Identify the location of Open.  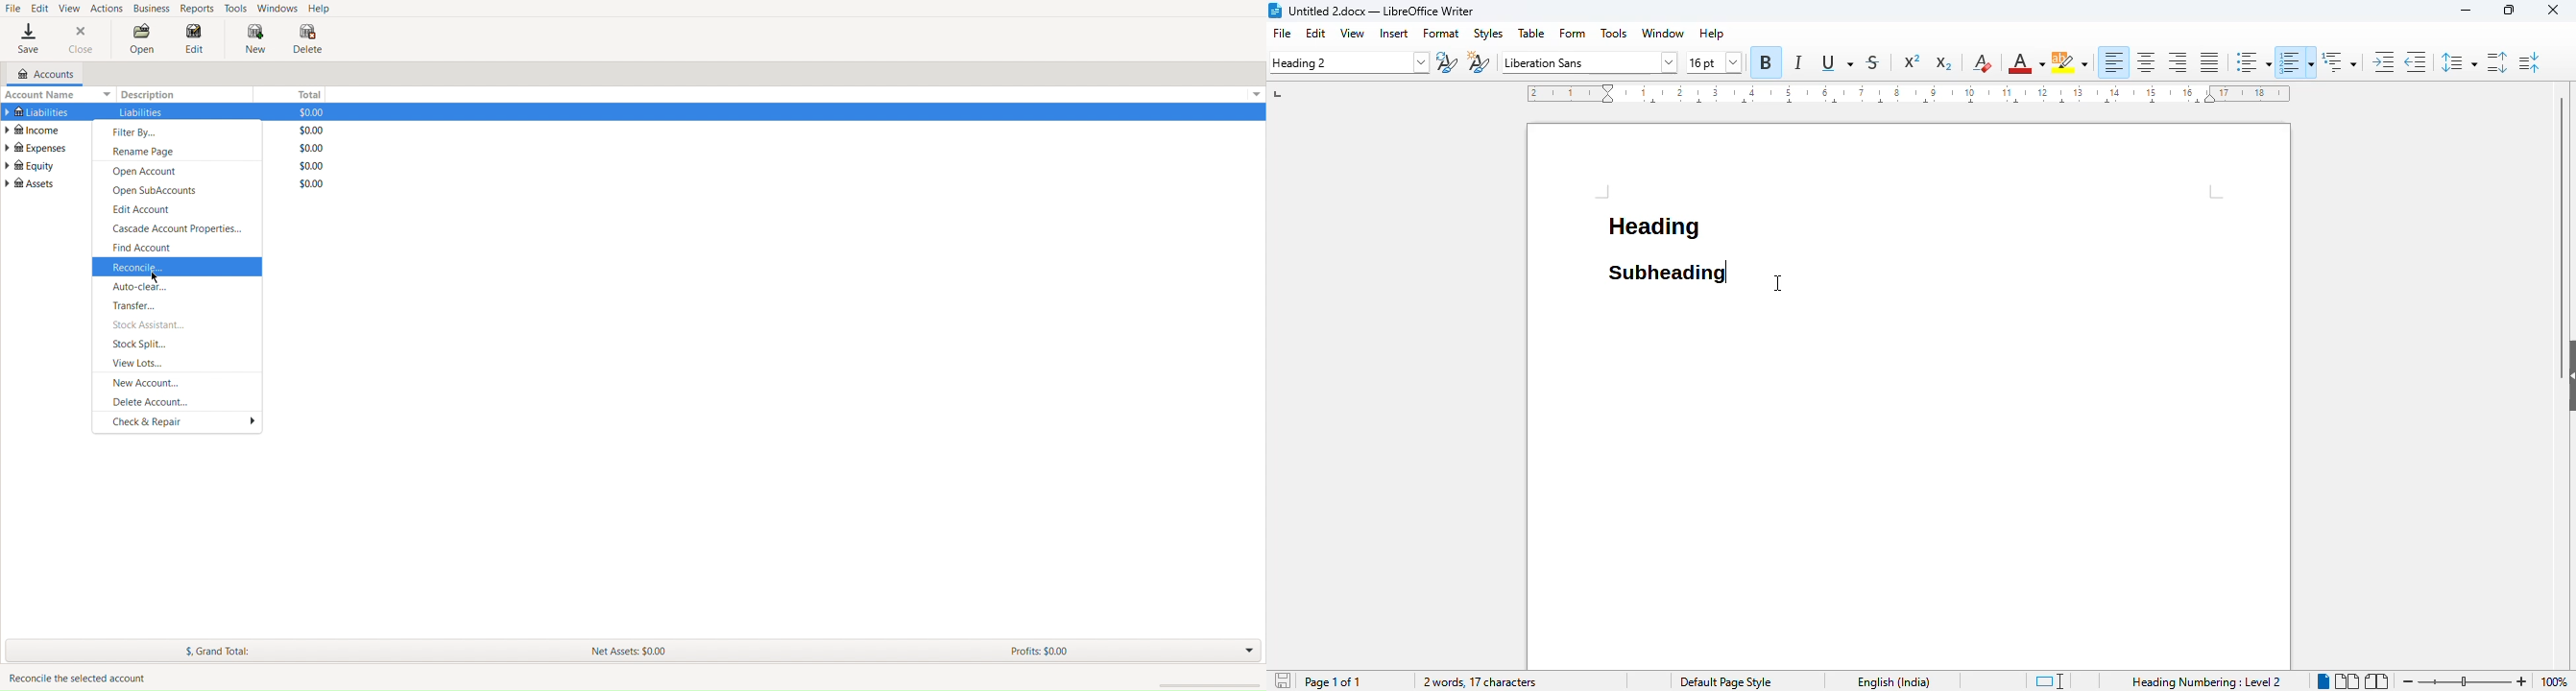
(141, 40).